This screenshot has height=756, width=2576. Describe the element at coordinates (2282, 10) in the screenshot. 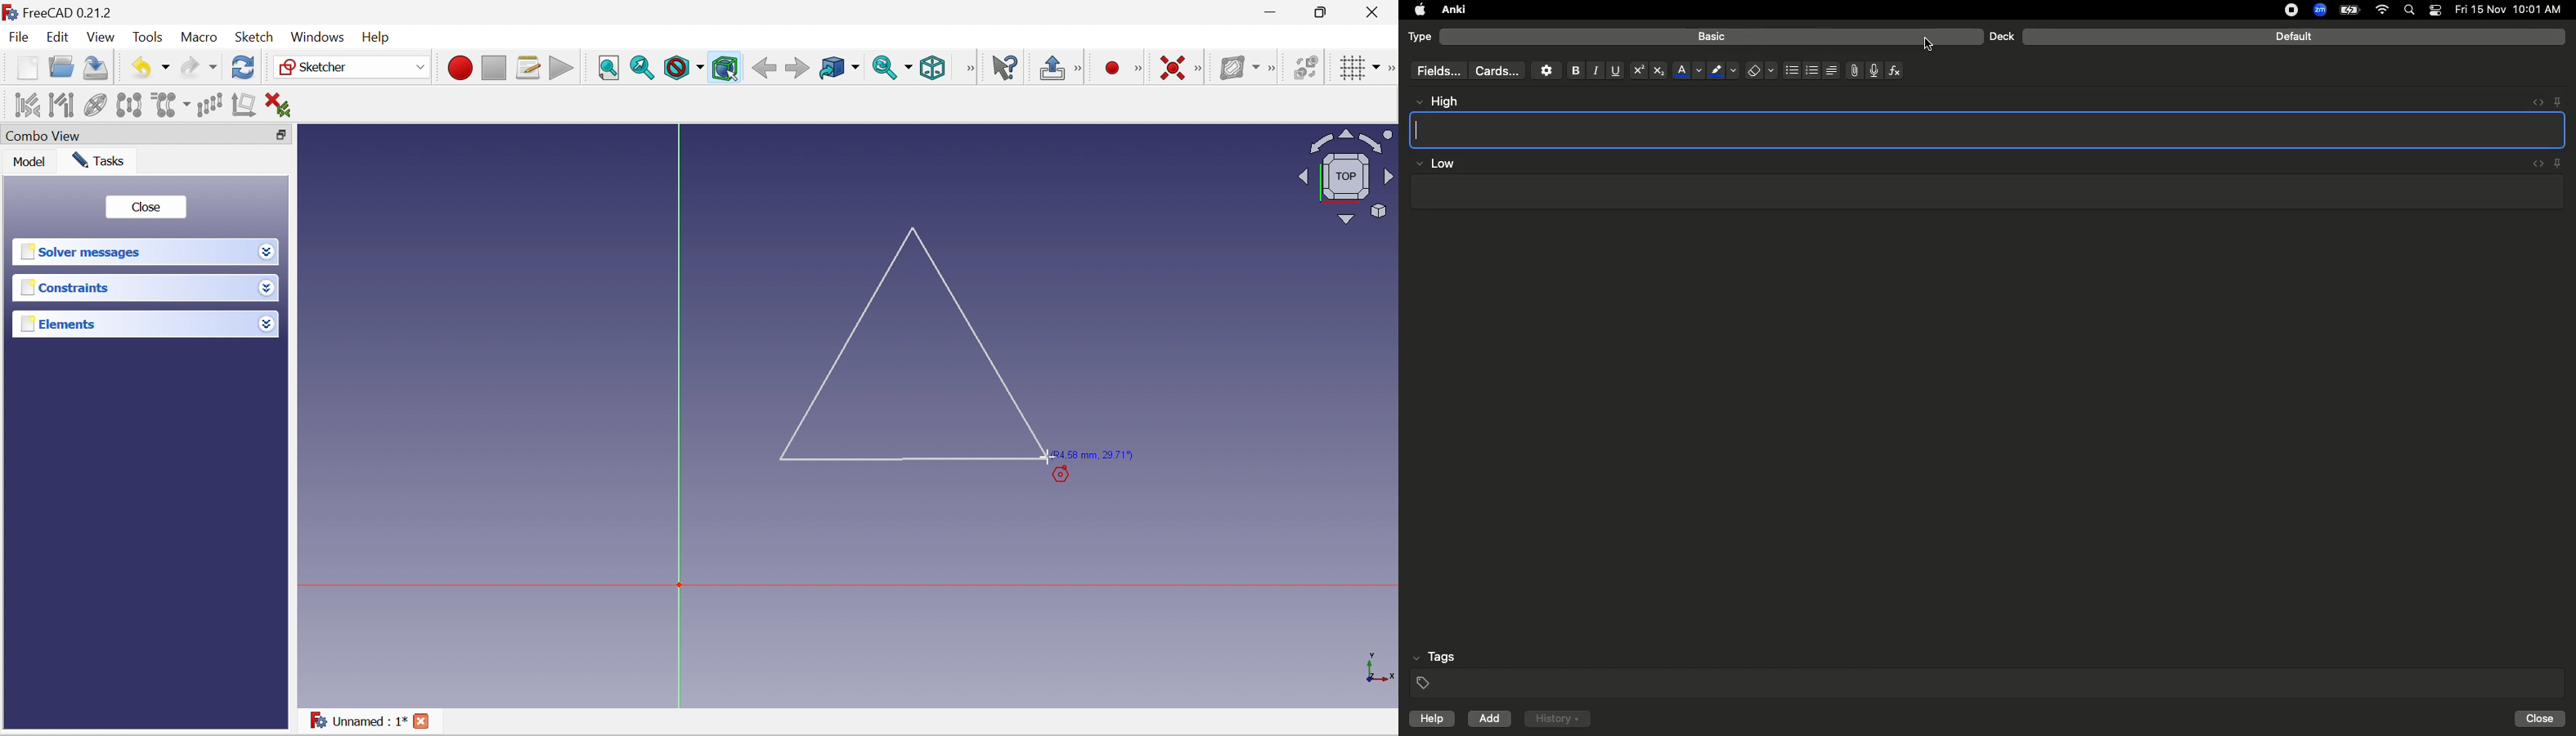

I see `recording` at that location.